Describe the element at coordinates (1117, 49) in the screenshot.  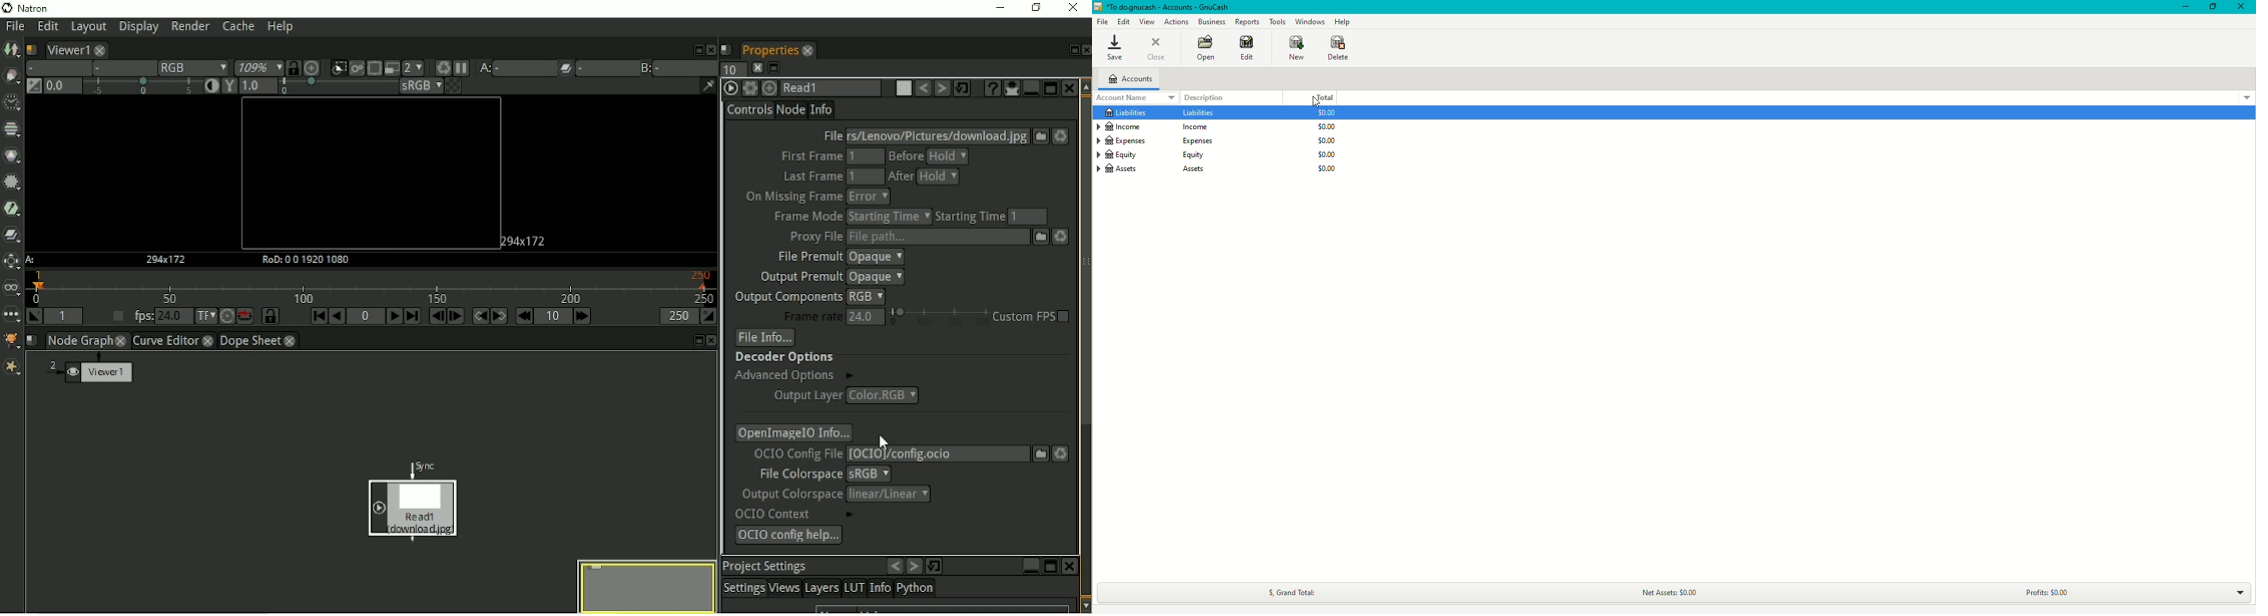
I see `Save` at that location.